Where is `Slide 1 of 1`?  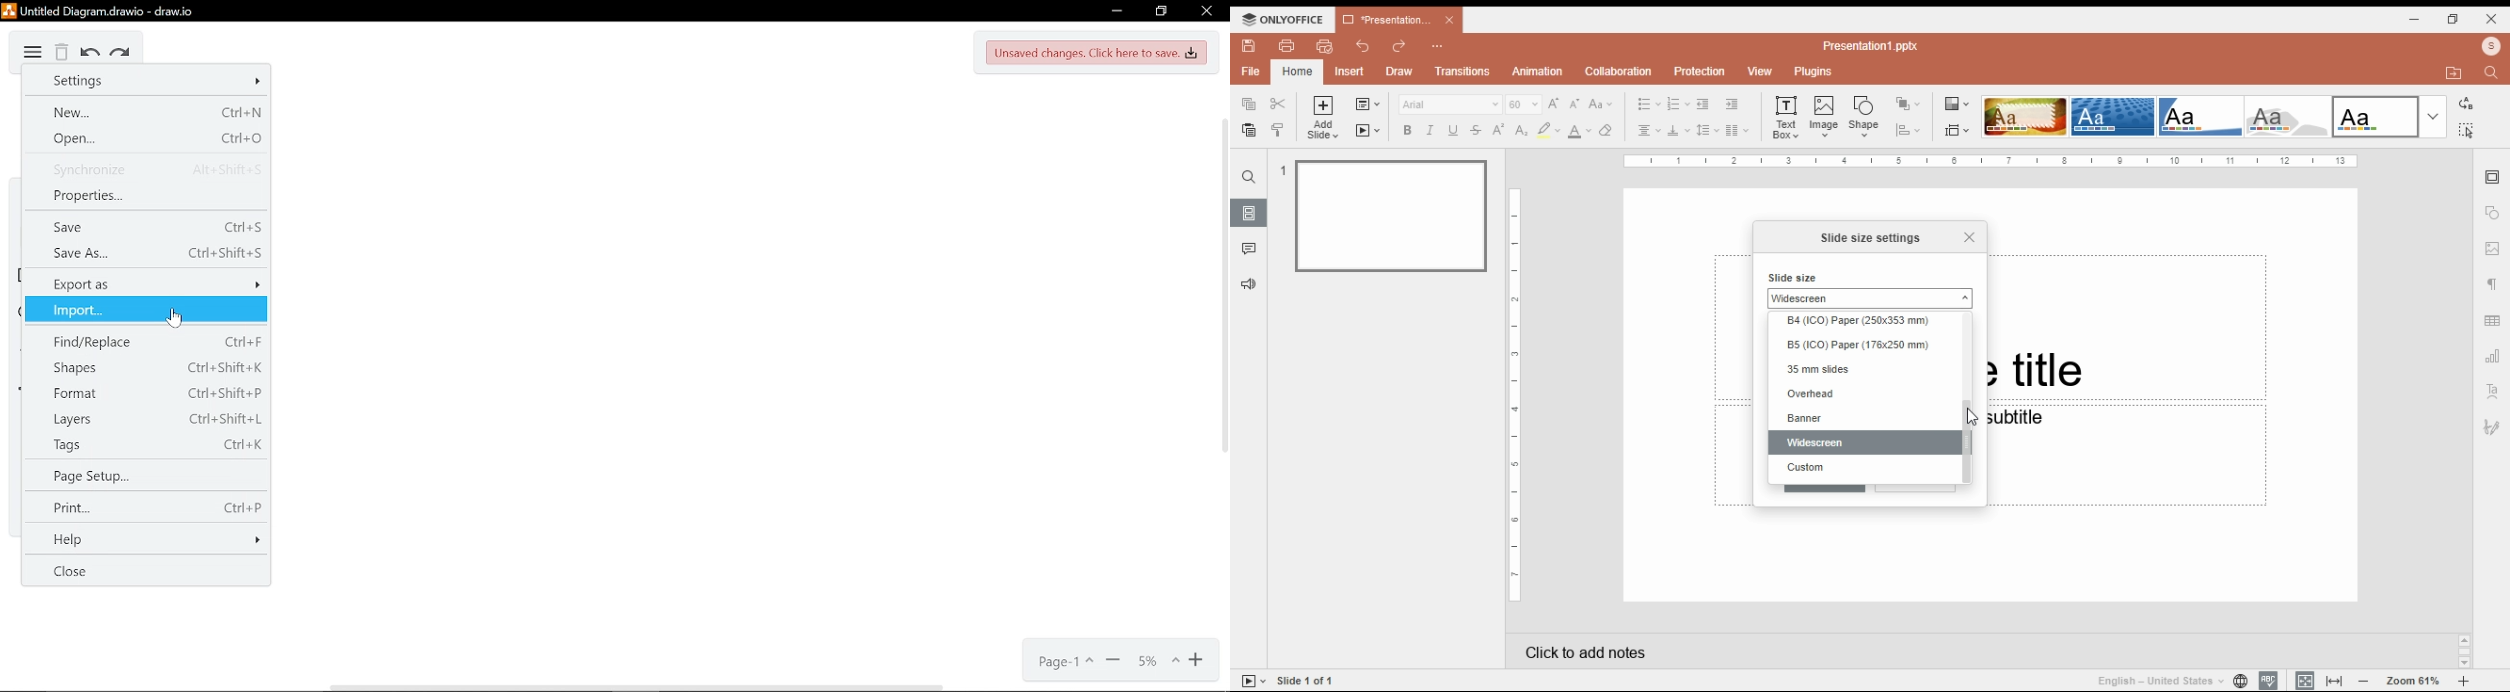 Slide 1 of 1 is located at coordinates (1309, 680).